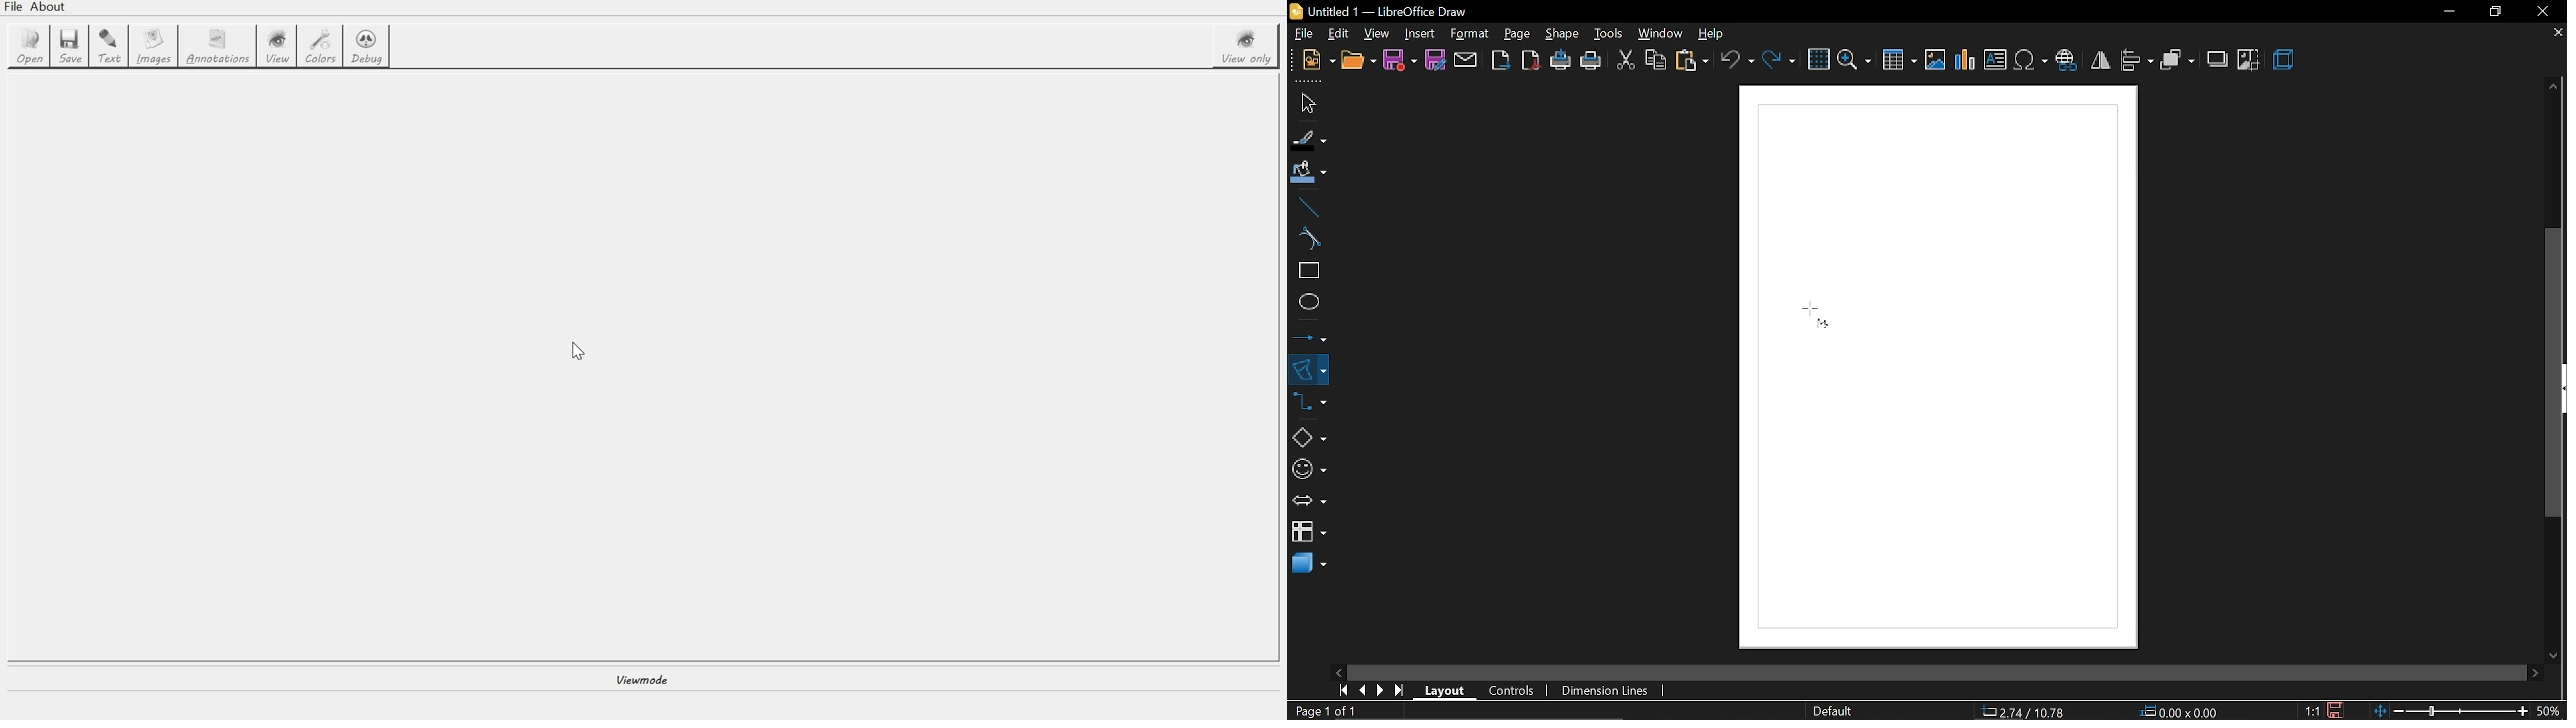 This screenshot has width=2576, height=728. I want to click on select, so click(1305, 103).